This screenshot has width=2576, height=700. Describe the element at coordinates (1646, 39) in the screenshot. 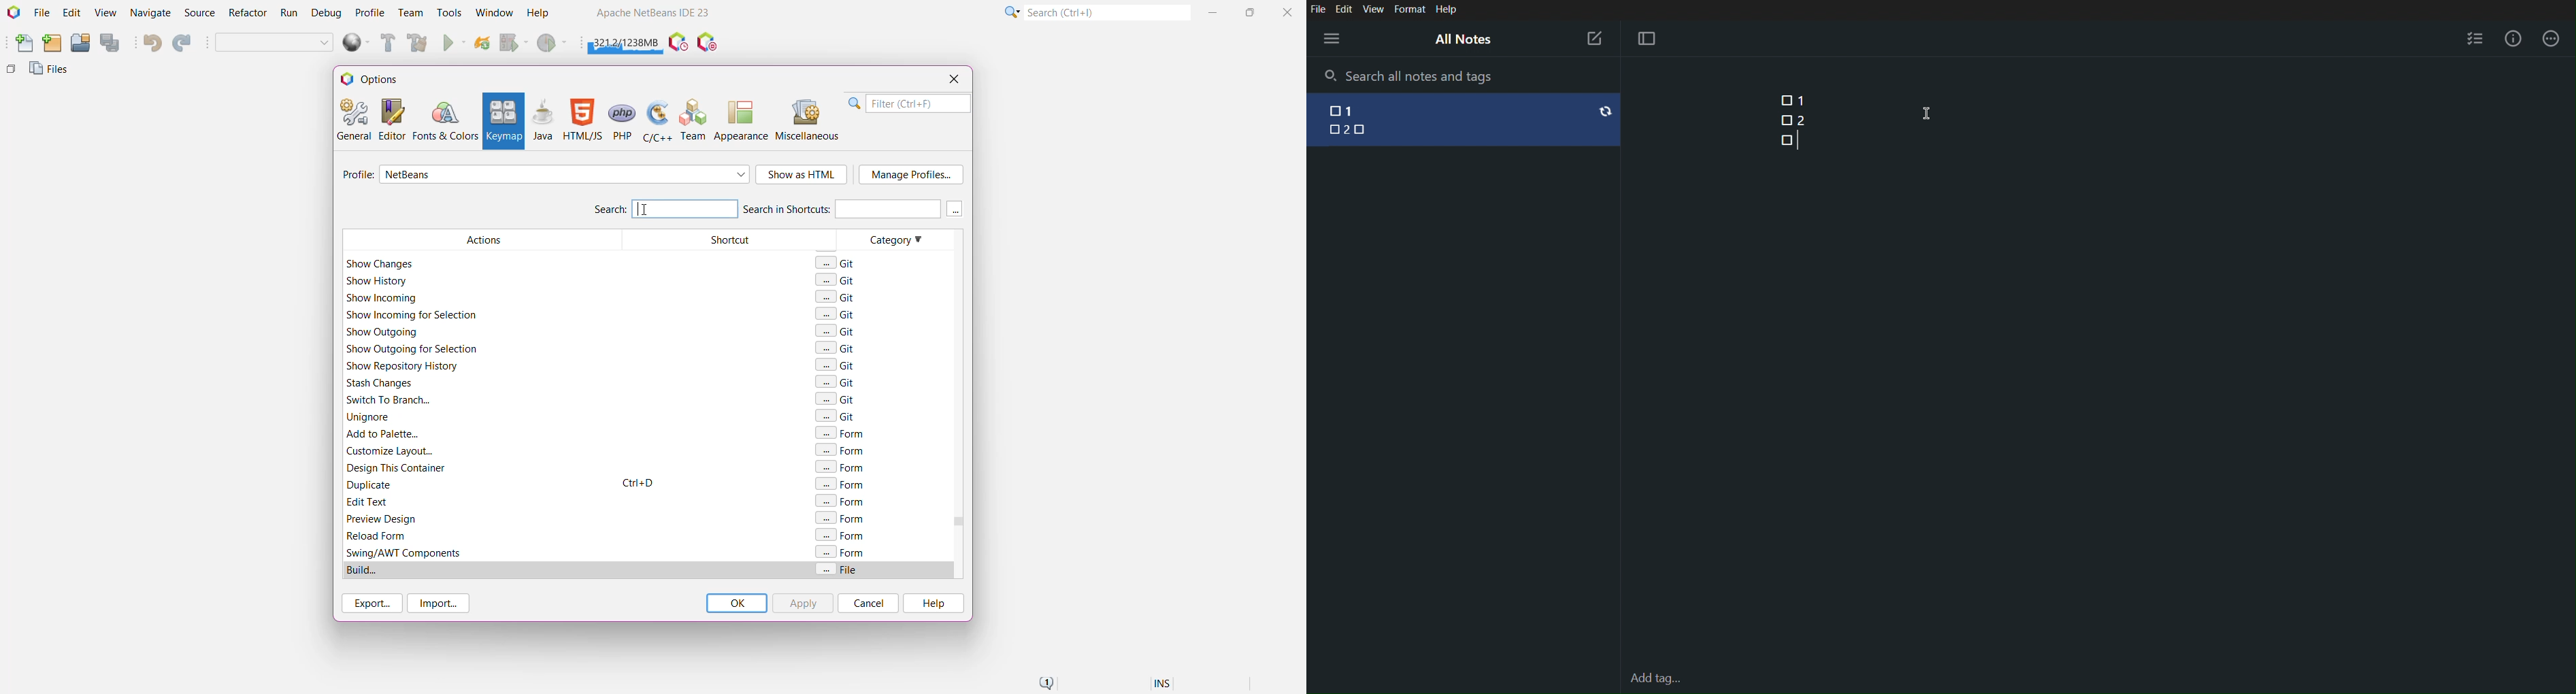

I see `Focus Mode` at that location.